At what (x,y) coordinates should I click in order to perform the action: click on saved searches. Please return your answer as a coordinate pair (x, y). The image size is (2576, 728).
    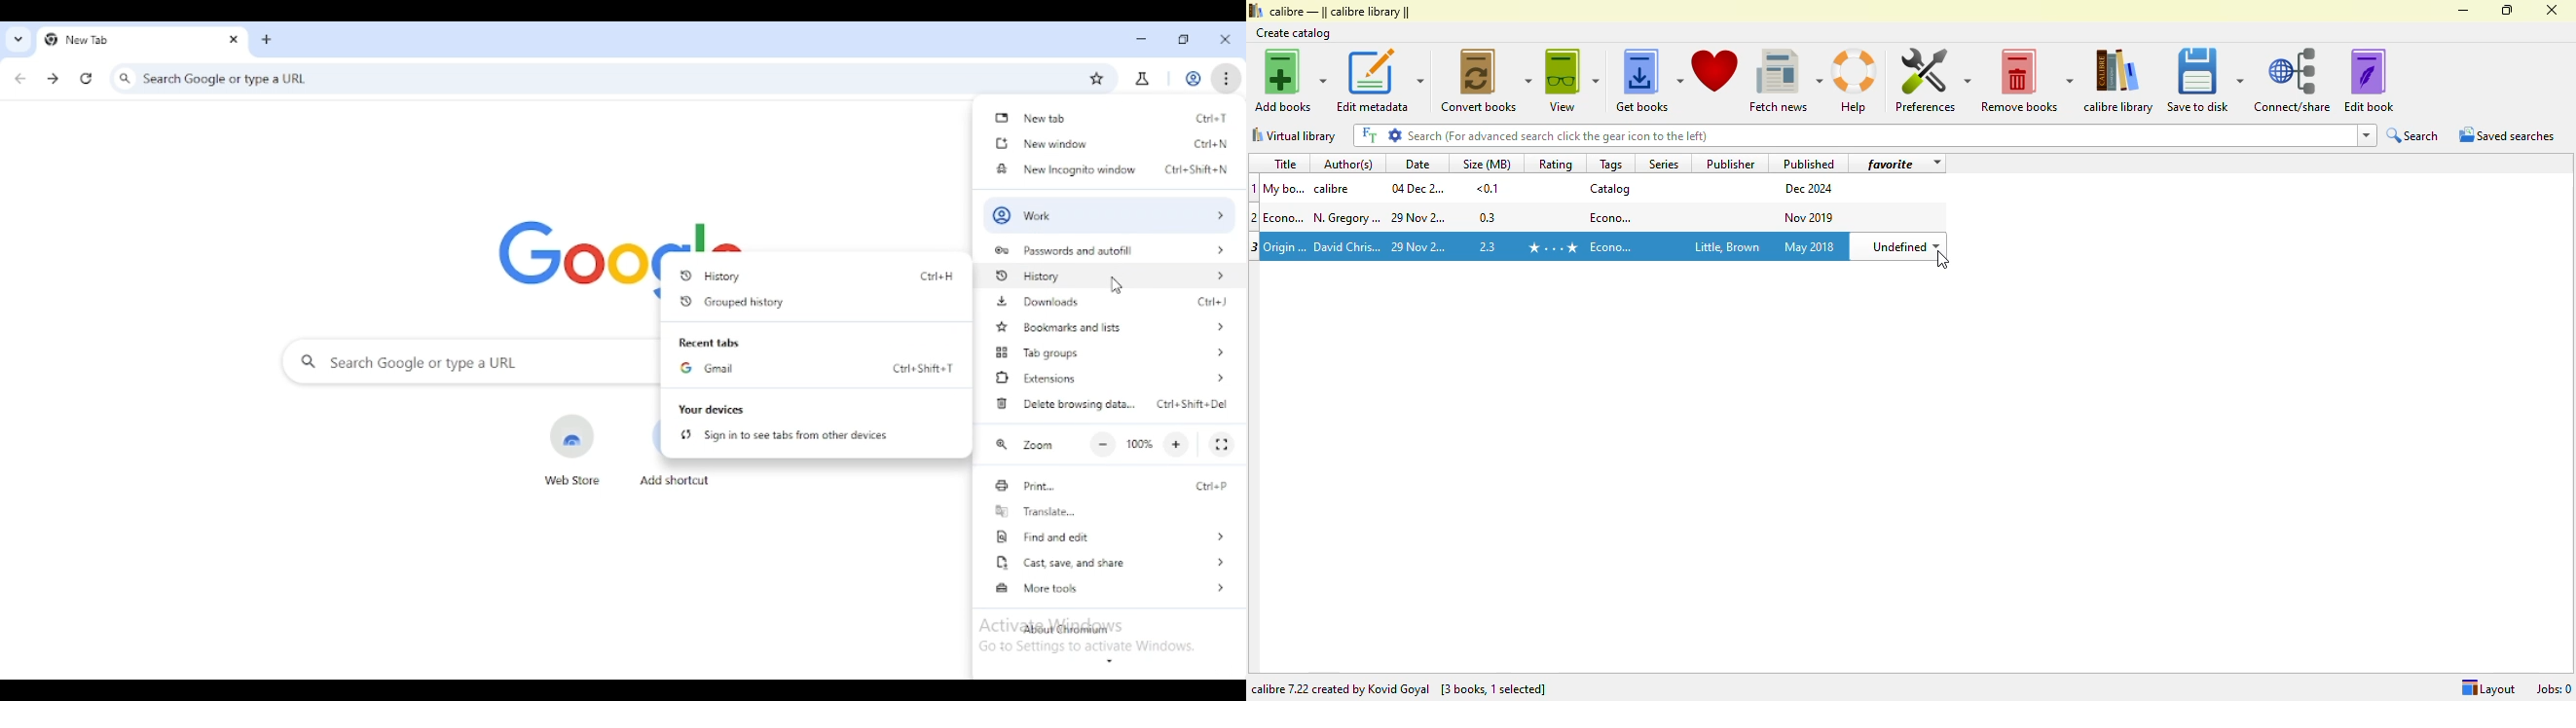
    Looking at the image, I should click on (2507, 134).